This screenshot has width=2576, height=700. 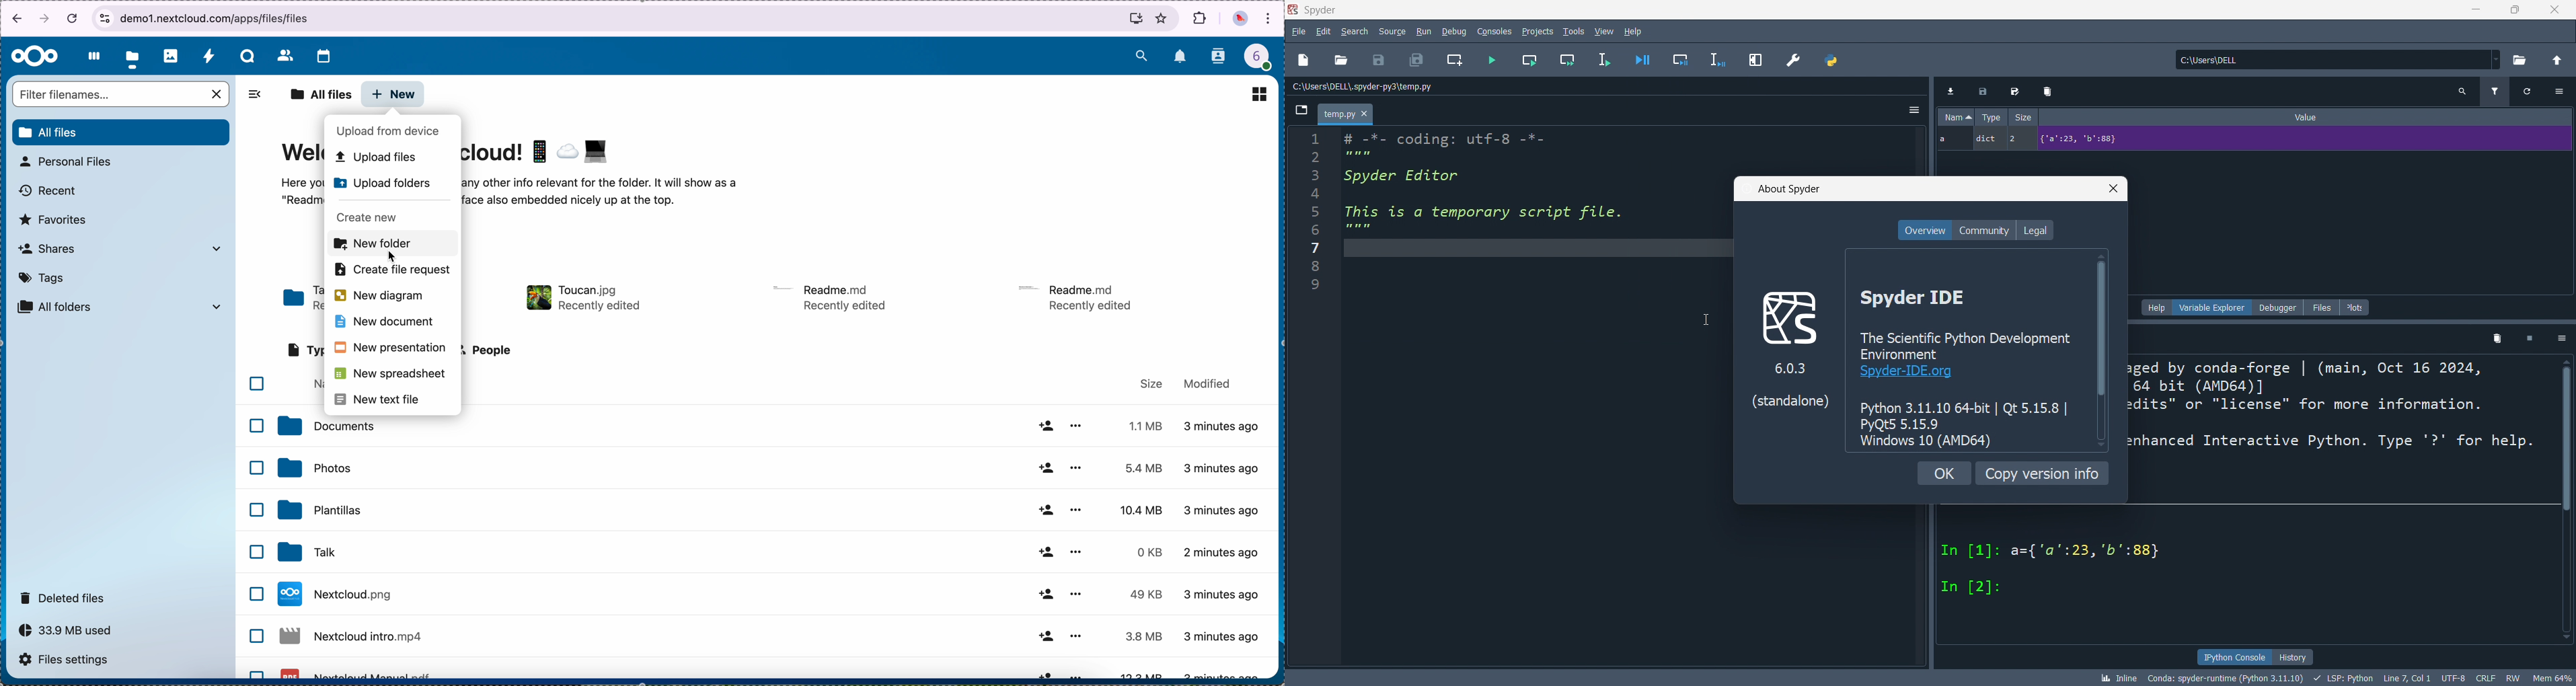 I want to click on plots, so click(x=2357, y=307).